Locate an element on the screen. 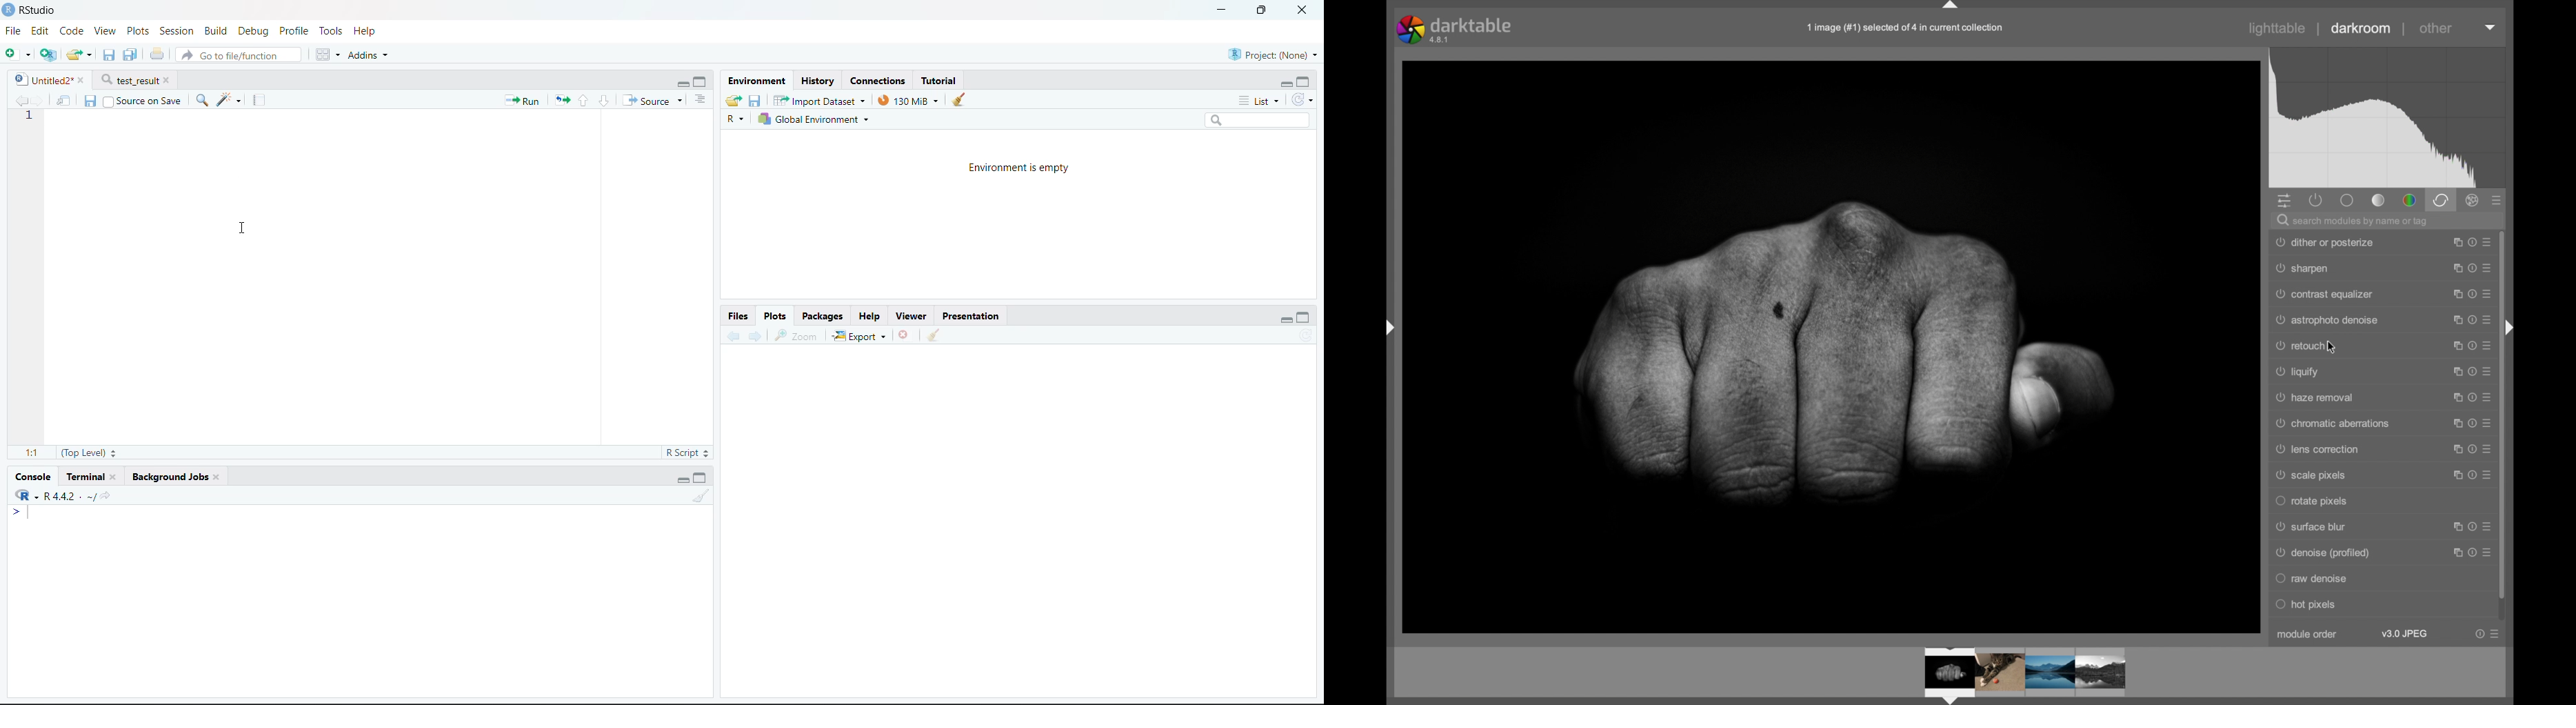  Close is located at coordinates (905, 332).